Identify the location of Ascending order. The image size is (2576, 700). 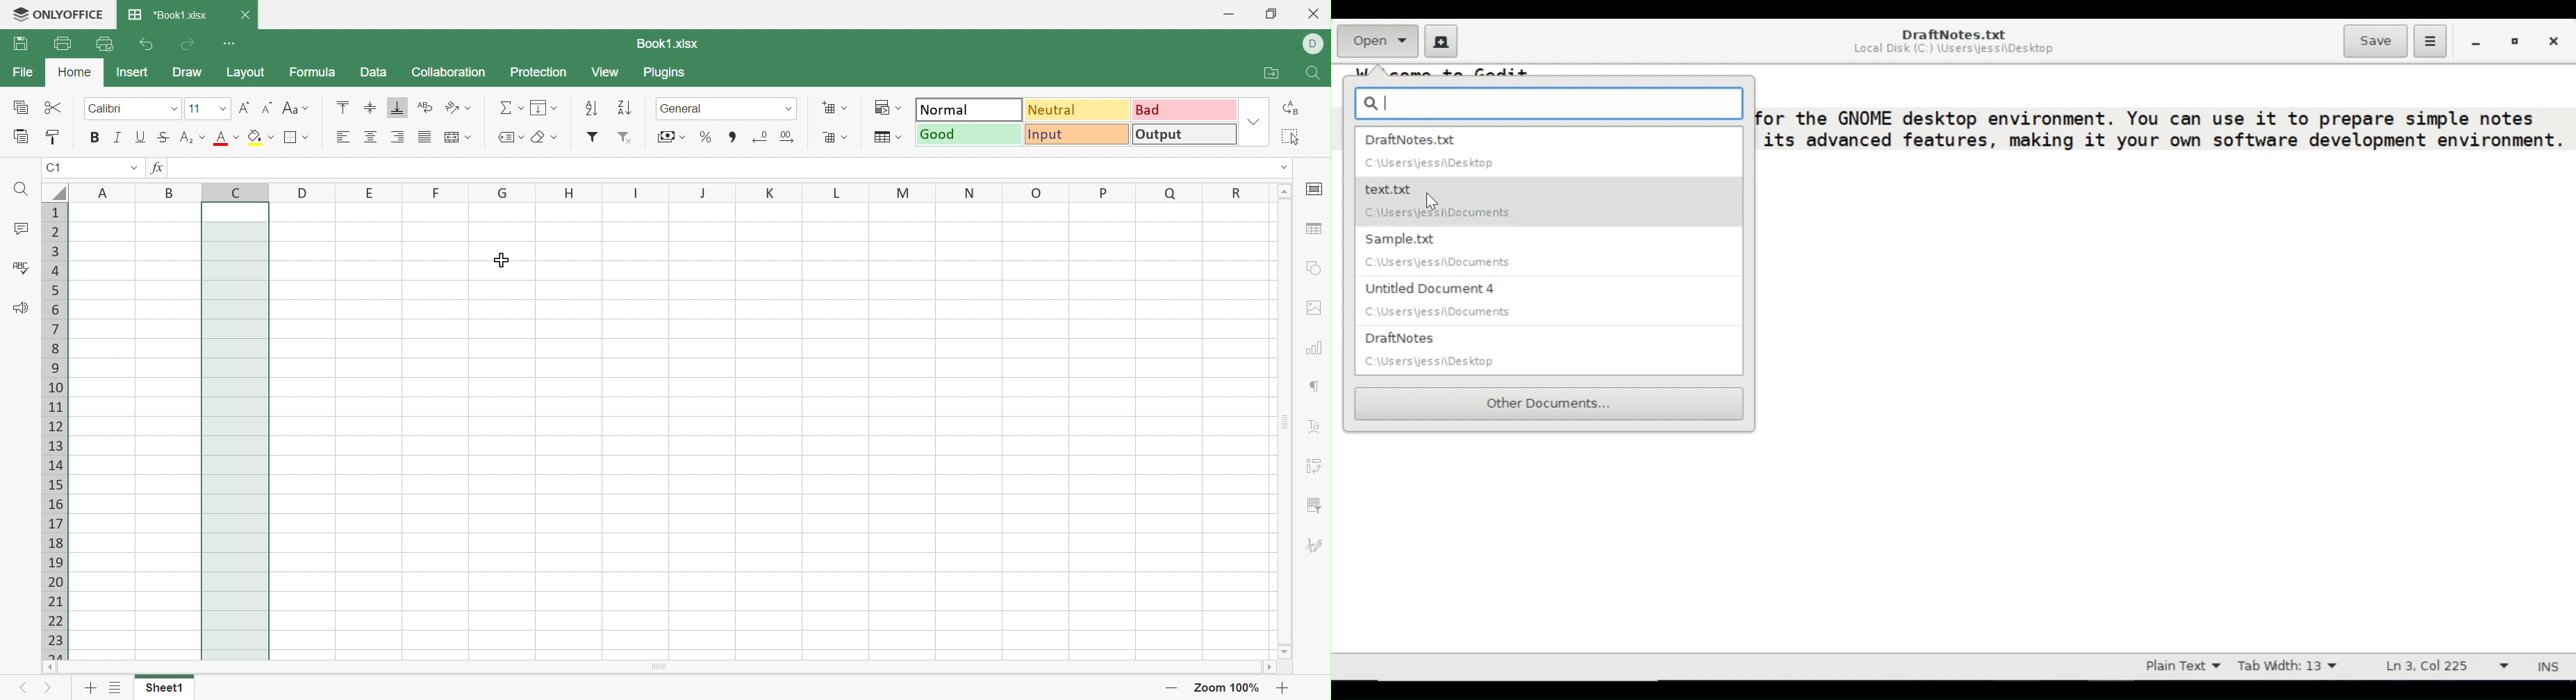
(591, 106).